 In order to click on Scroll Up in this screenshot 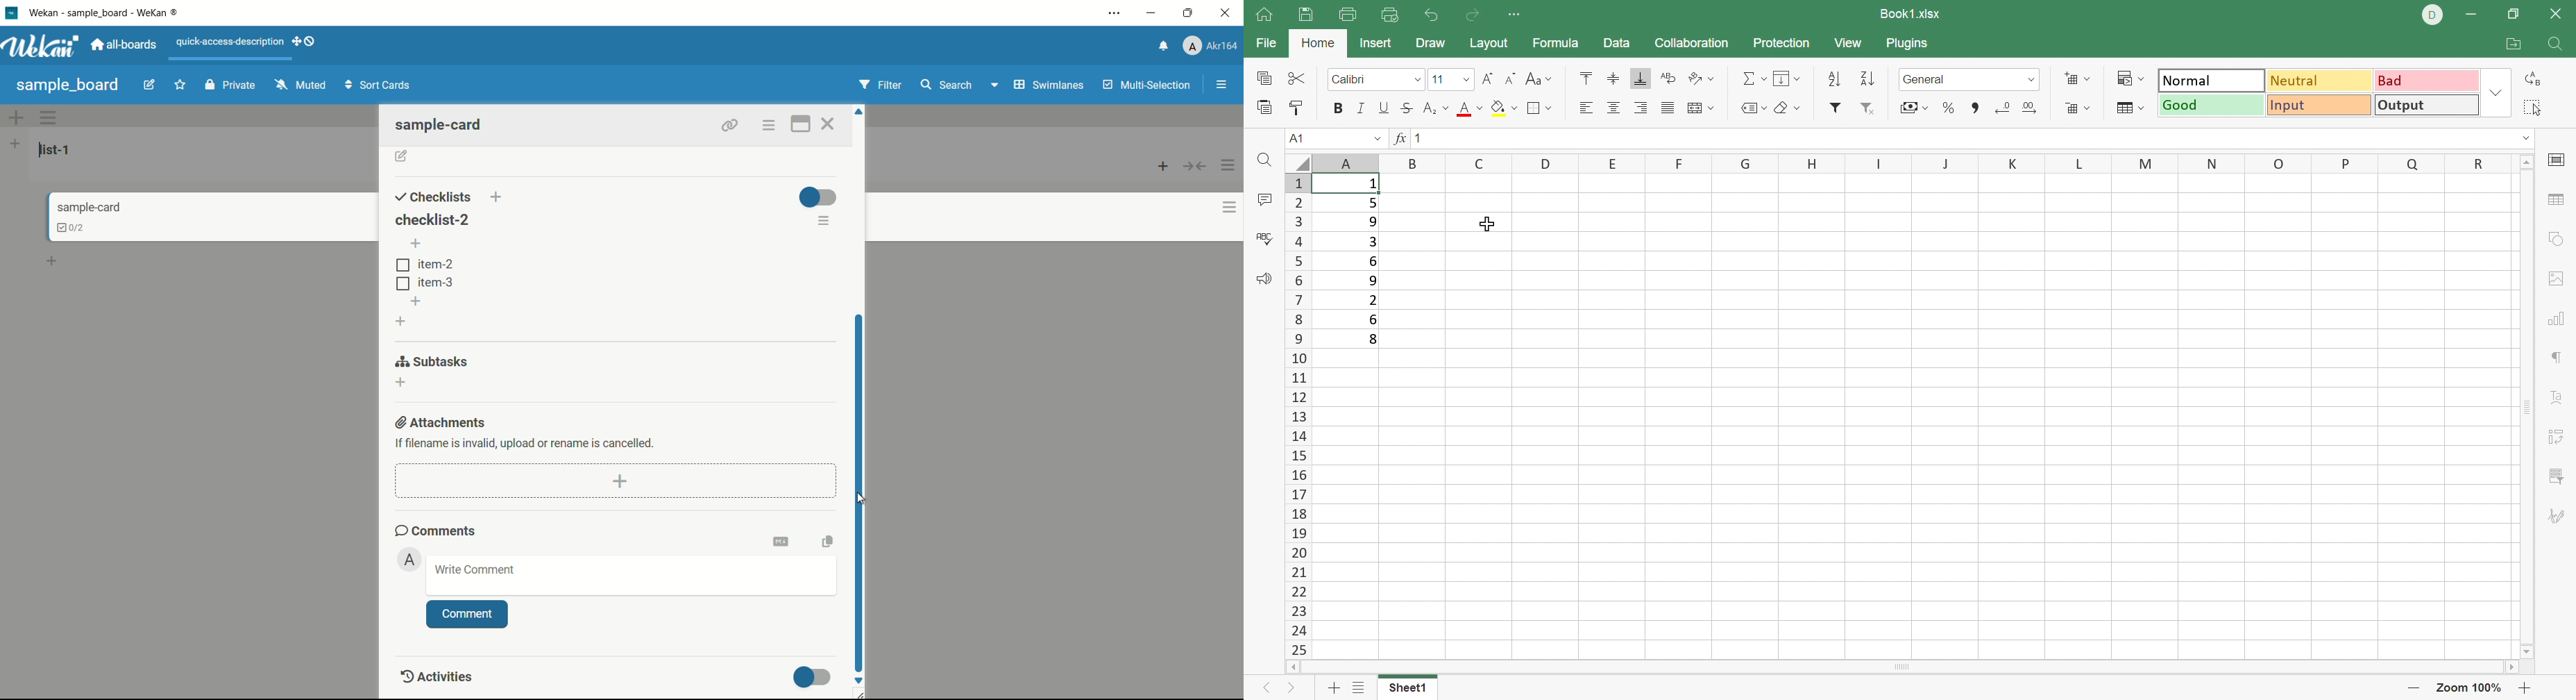, I will do `click(2525, 162)`.